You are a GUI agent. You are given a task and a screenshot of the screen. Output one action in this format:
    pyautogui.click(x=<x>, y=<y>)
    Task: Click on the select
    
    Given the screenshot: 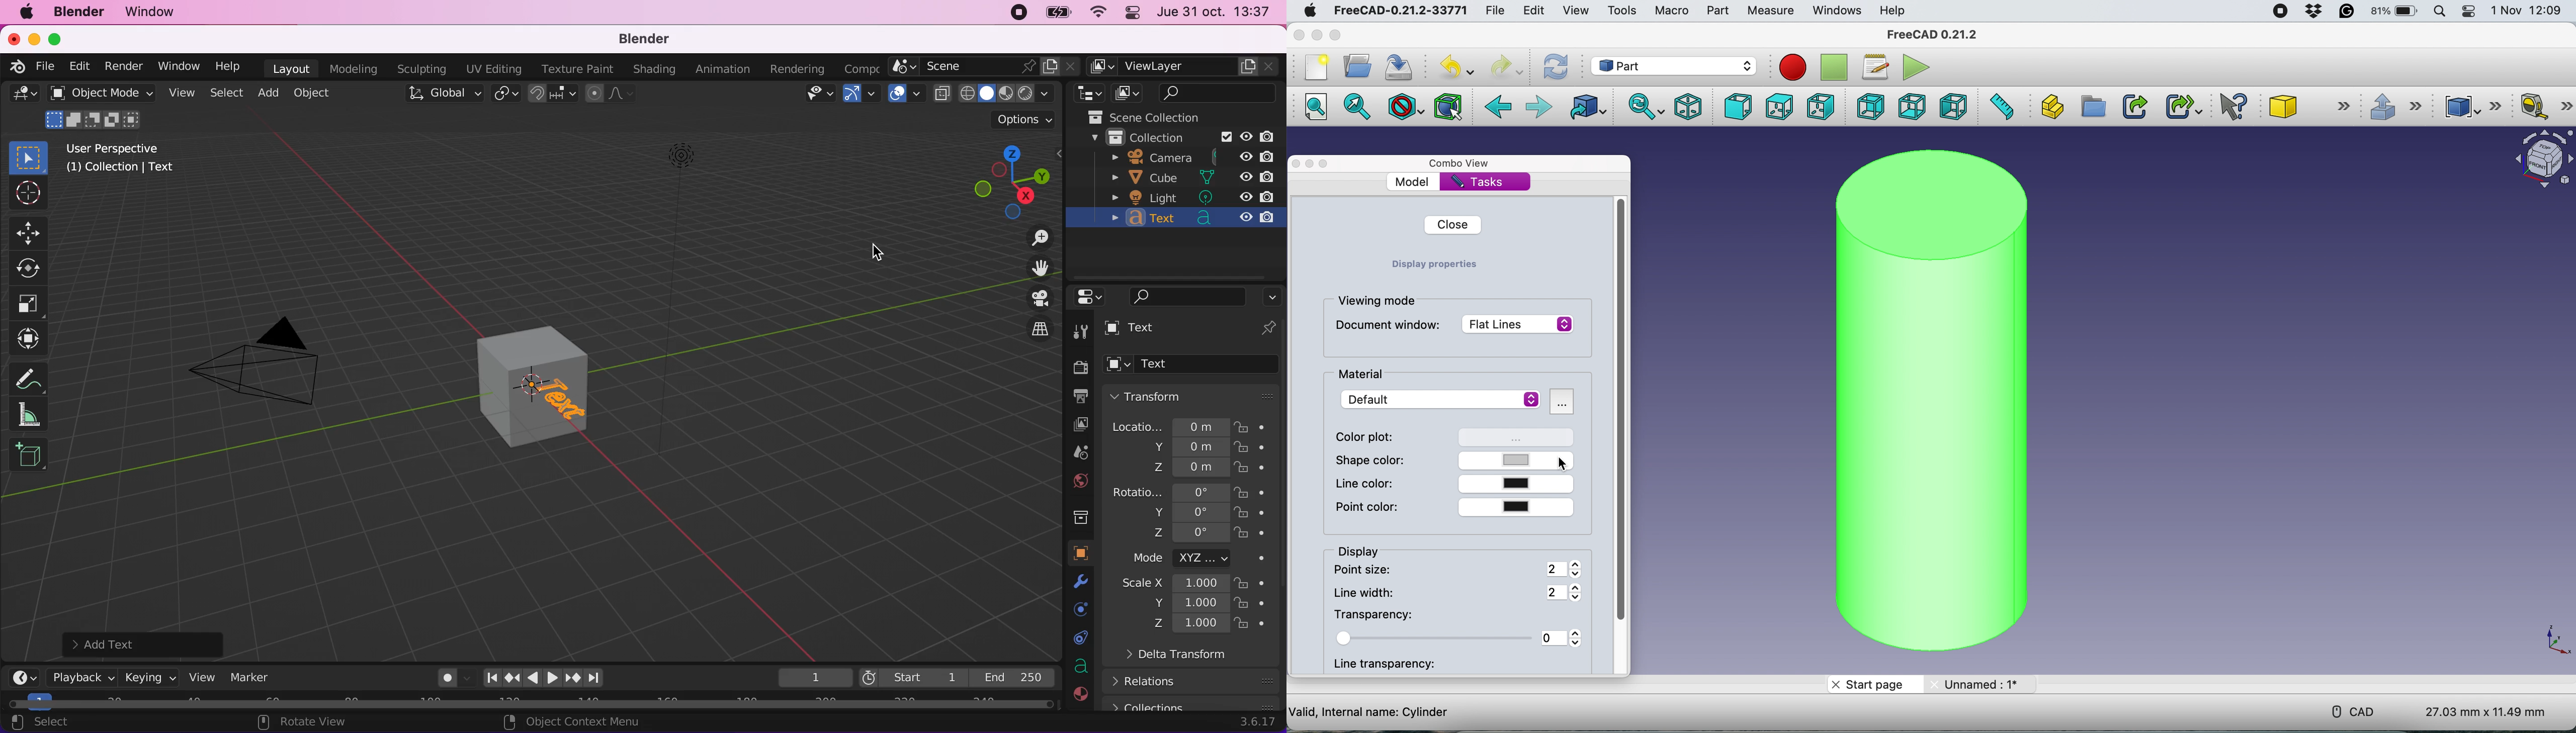 What is the action you would take?
    pyautogui.click(x=39, y=723)
    